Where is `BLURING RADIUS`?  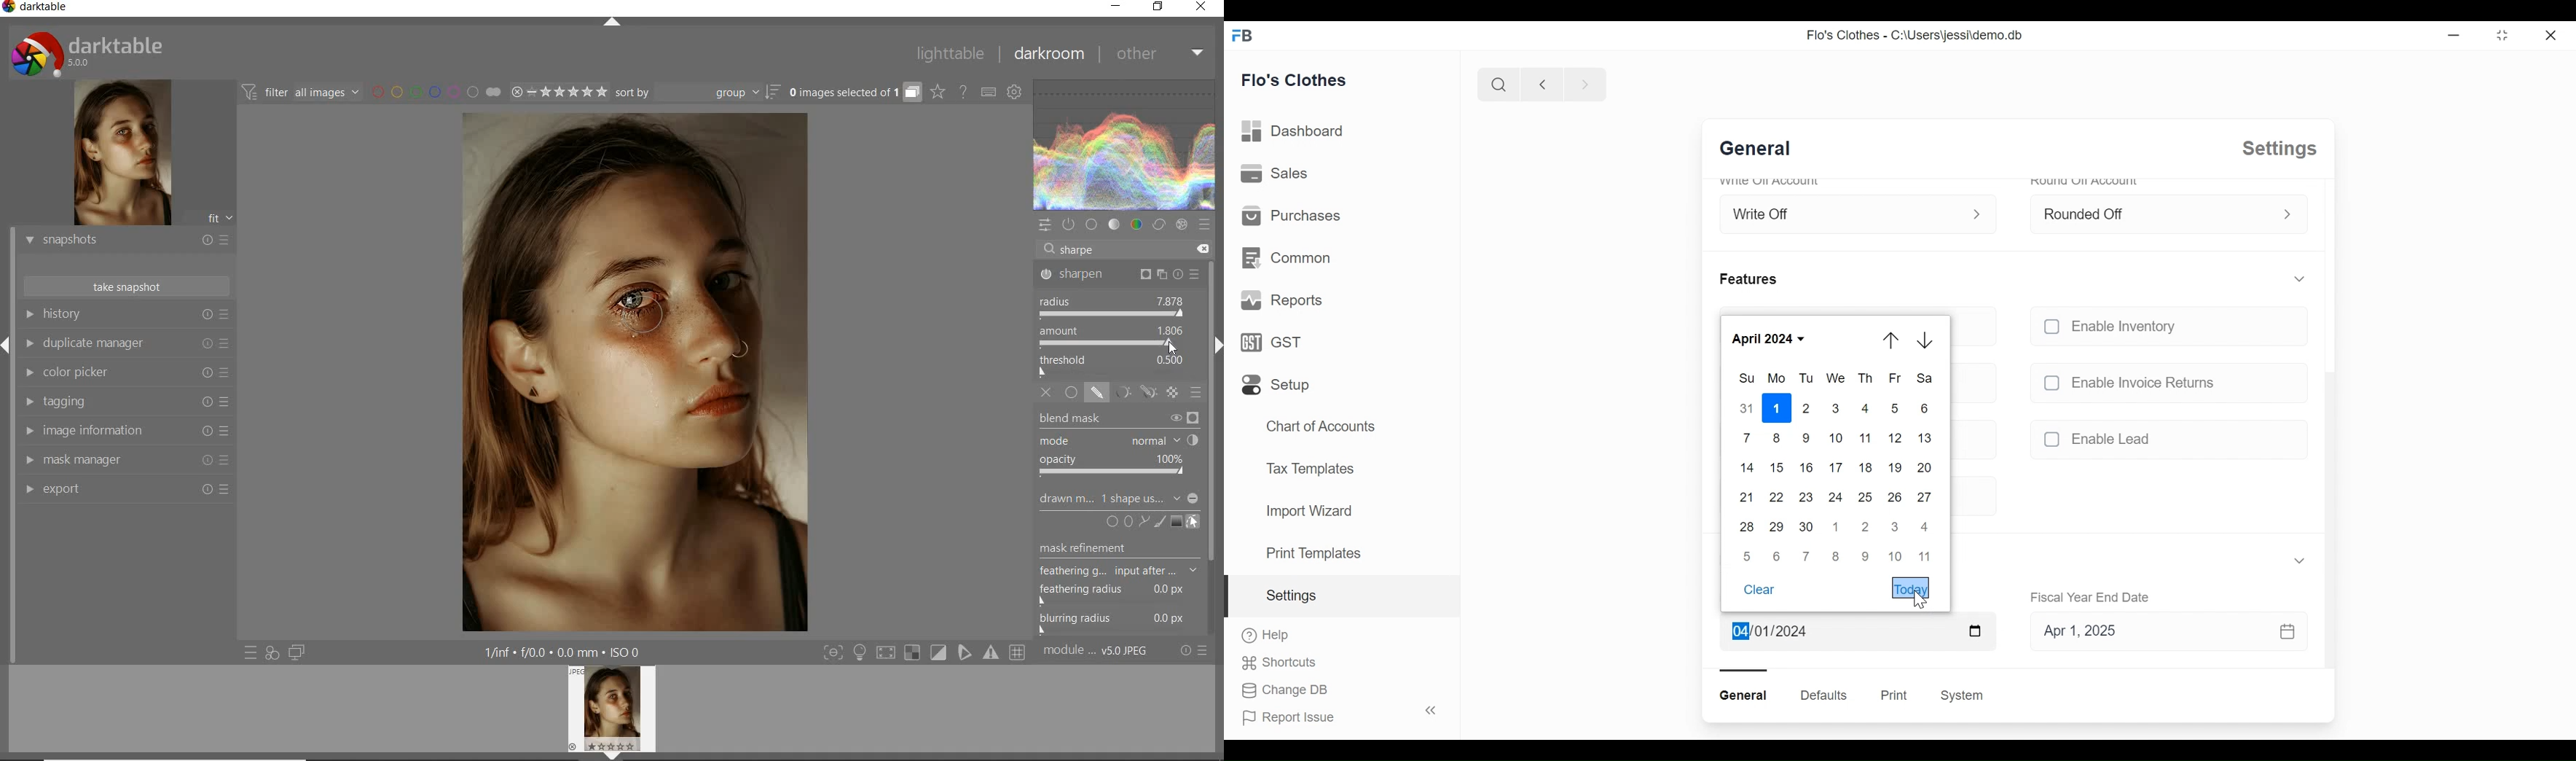 BLURING RADIUS is located at coordinates (1117, 620).